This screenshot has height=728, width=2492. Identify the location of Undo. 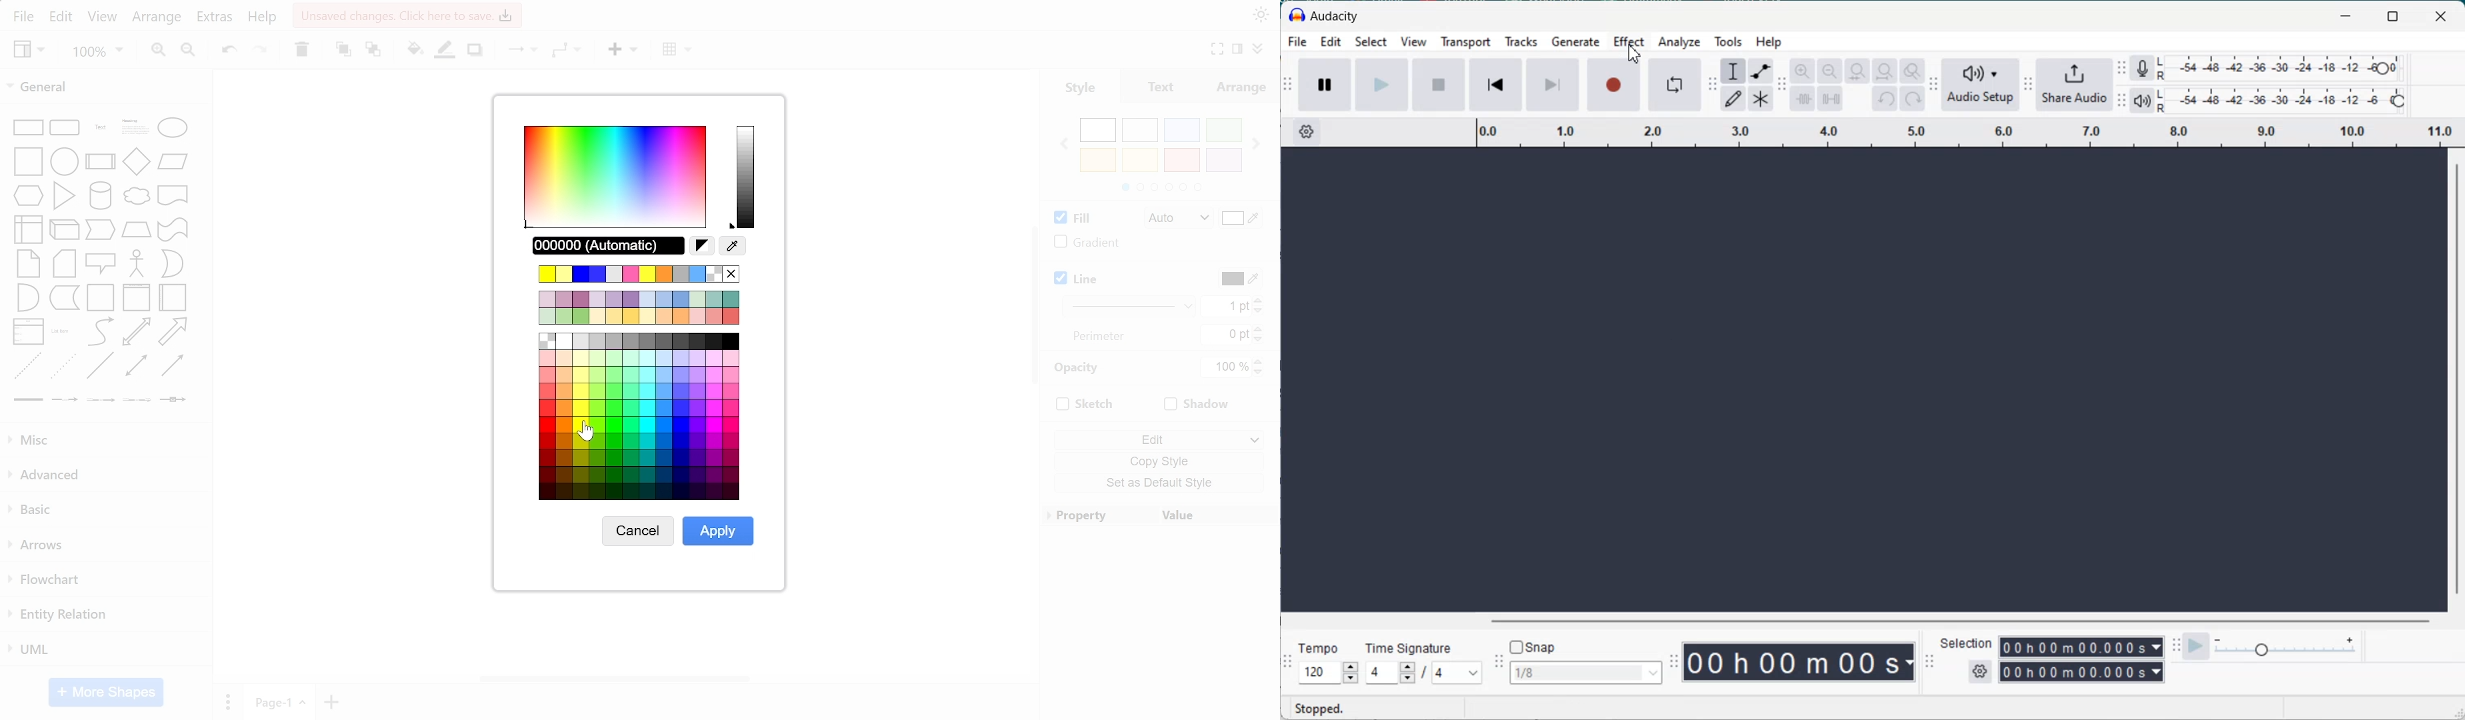
(1885, 99).